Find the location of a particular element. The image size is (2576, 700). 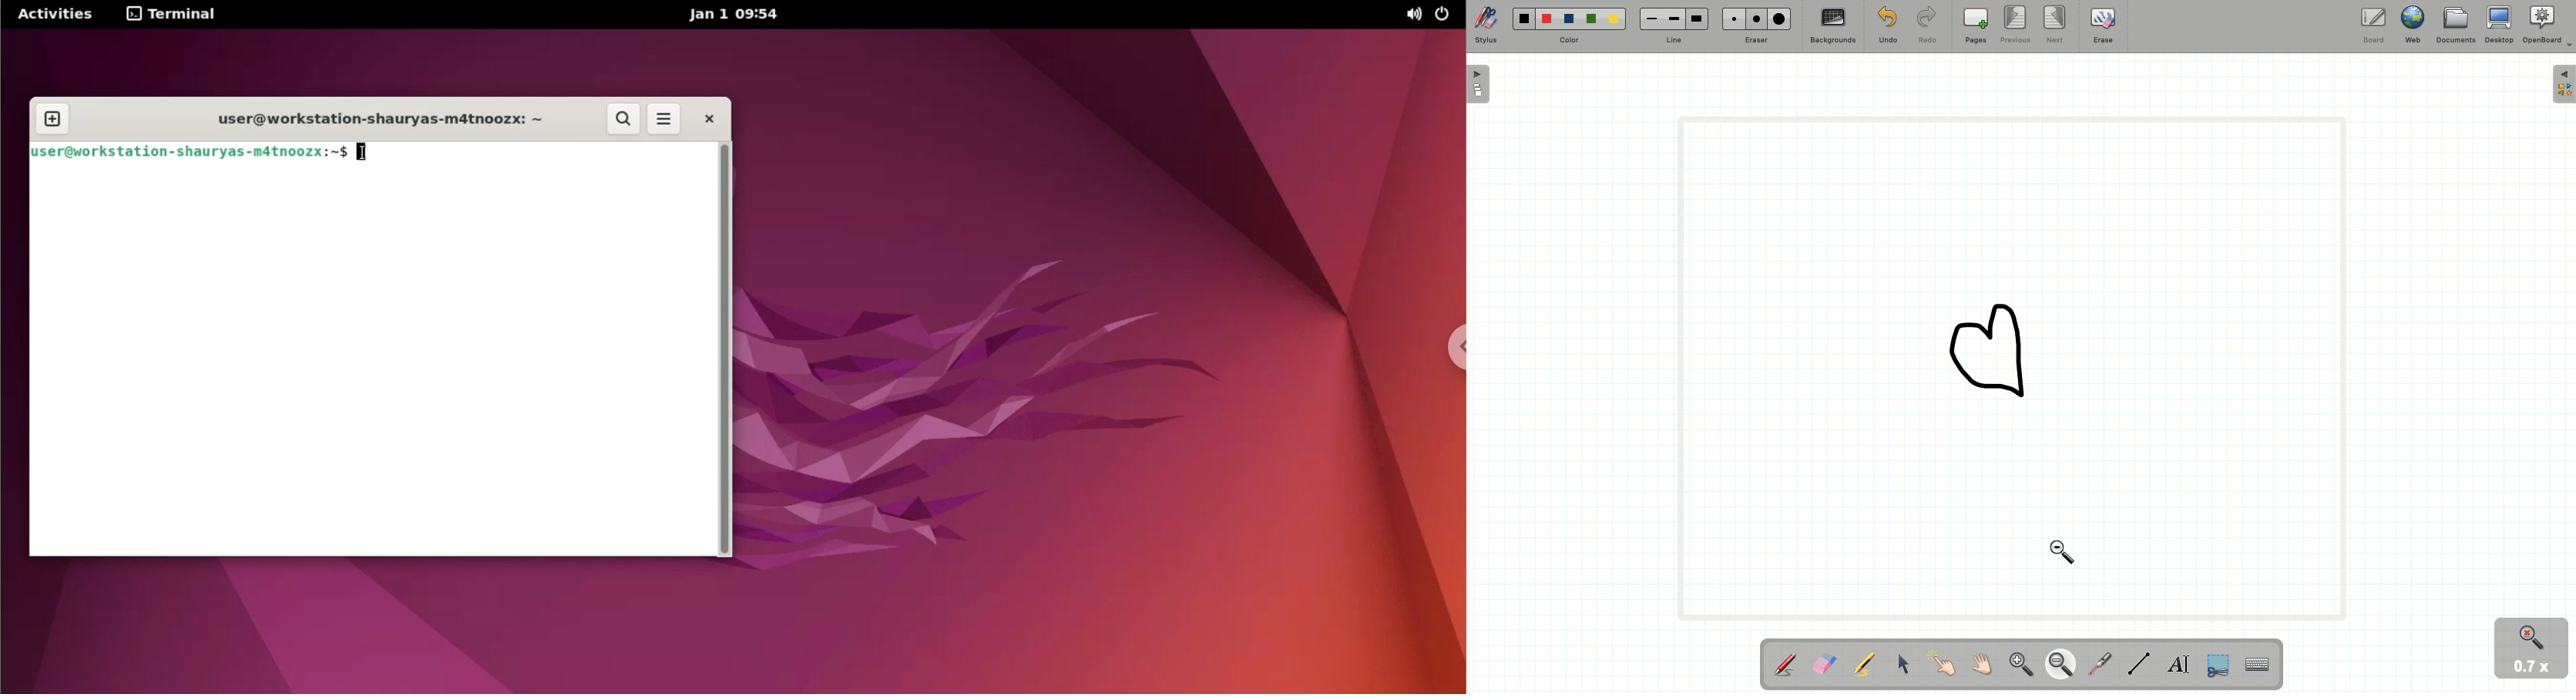

sound options is located at coordinates (1412, 16).